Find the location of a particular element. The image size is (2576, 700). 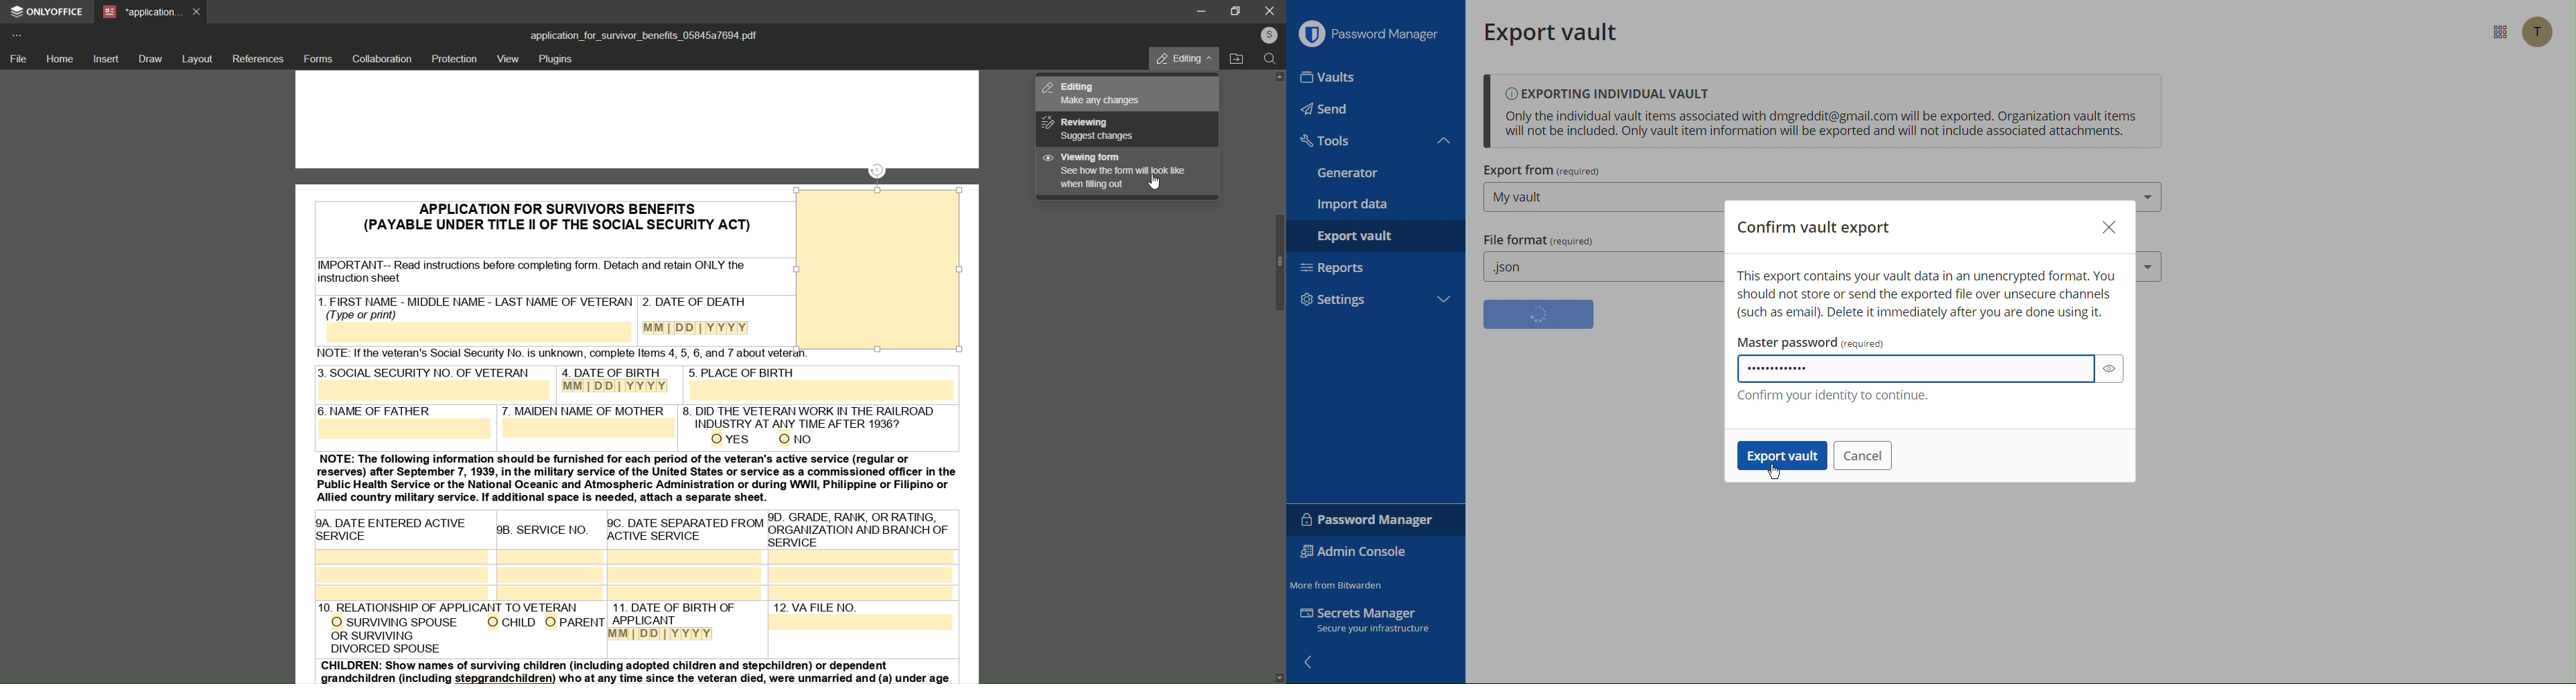

draw is located at coordinates (150, 58).